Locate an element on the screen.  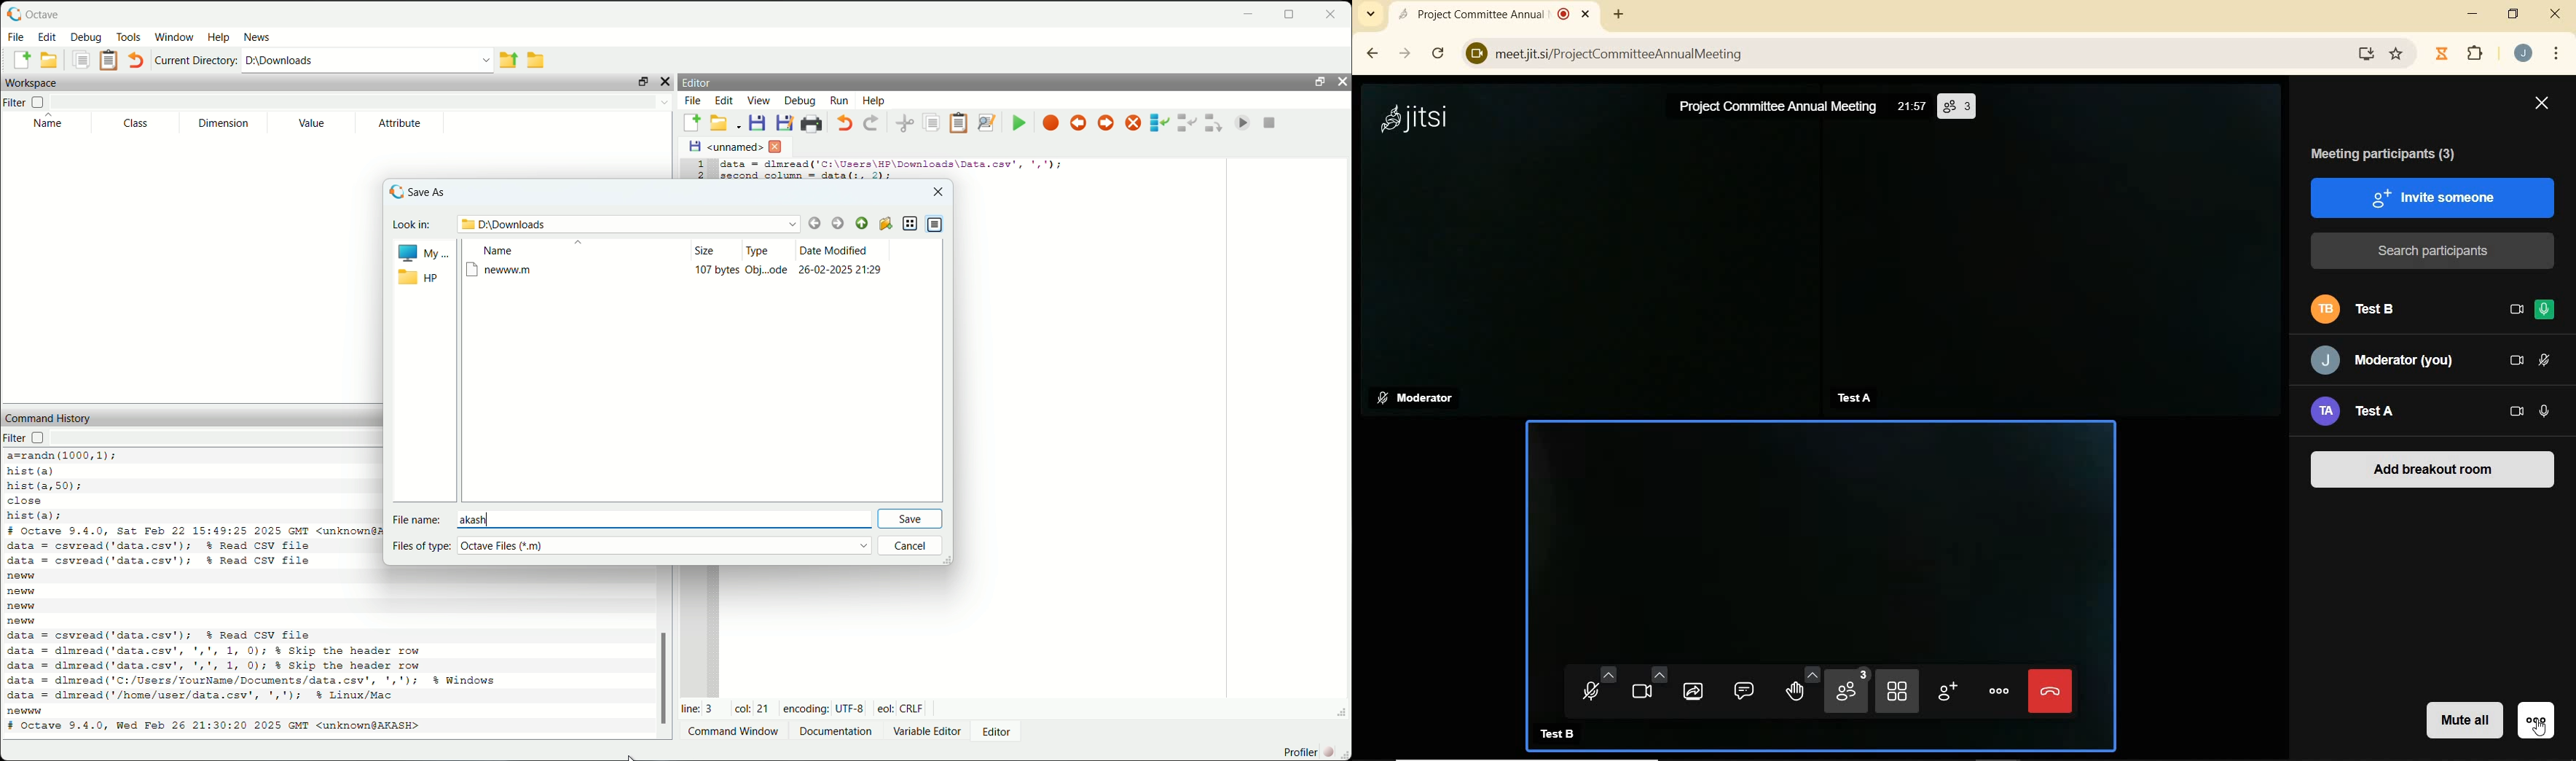
Moderator (you) is located at coordinates (2385, 360).